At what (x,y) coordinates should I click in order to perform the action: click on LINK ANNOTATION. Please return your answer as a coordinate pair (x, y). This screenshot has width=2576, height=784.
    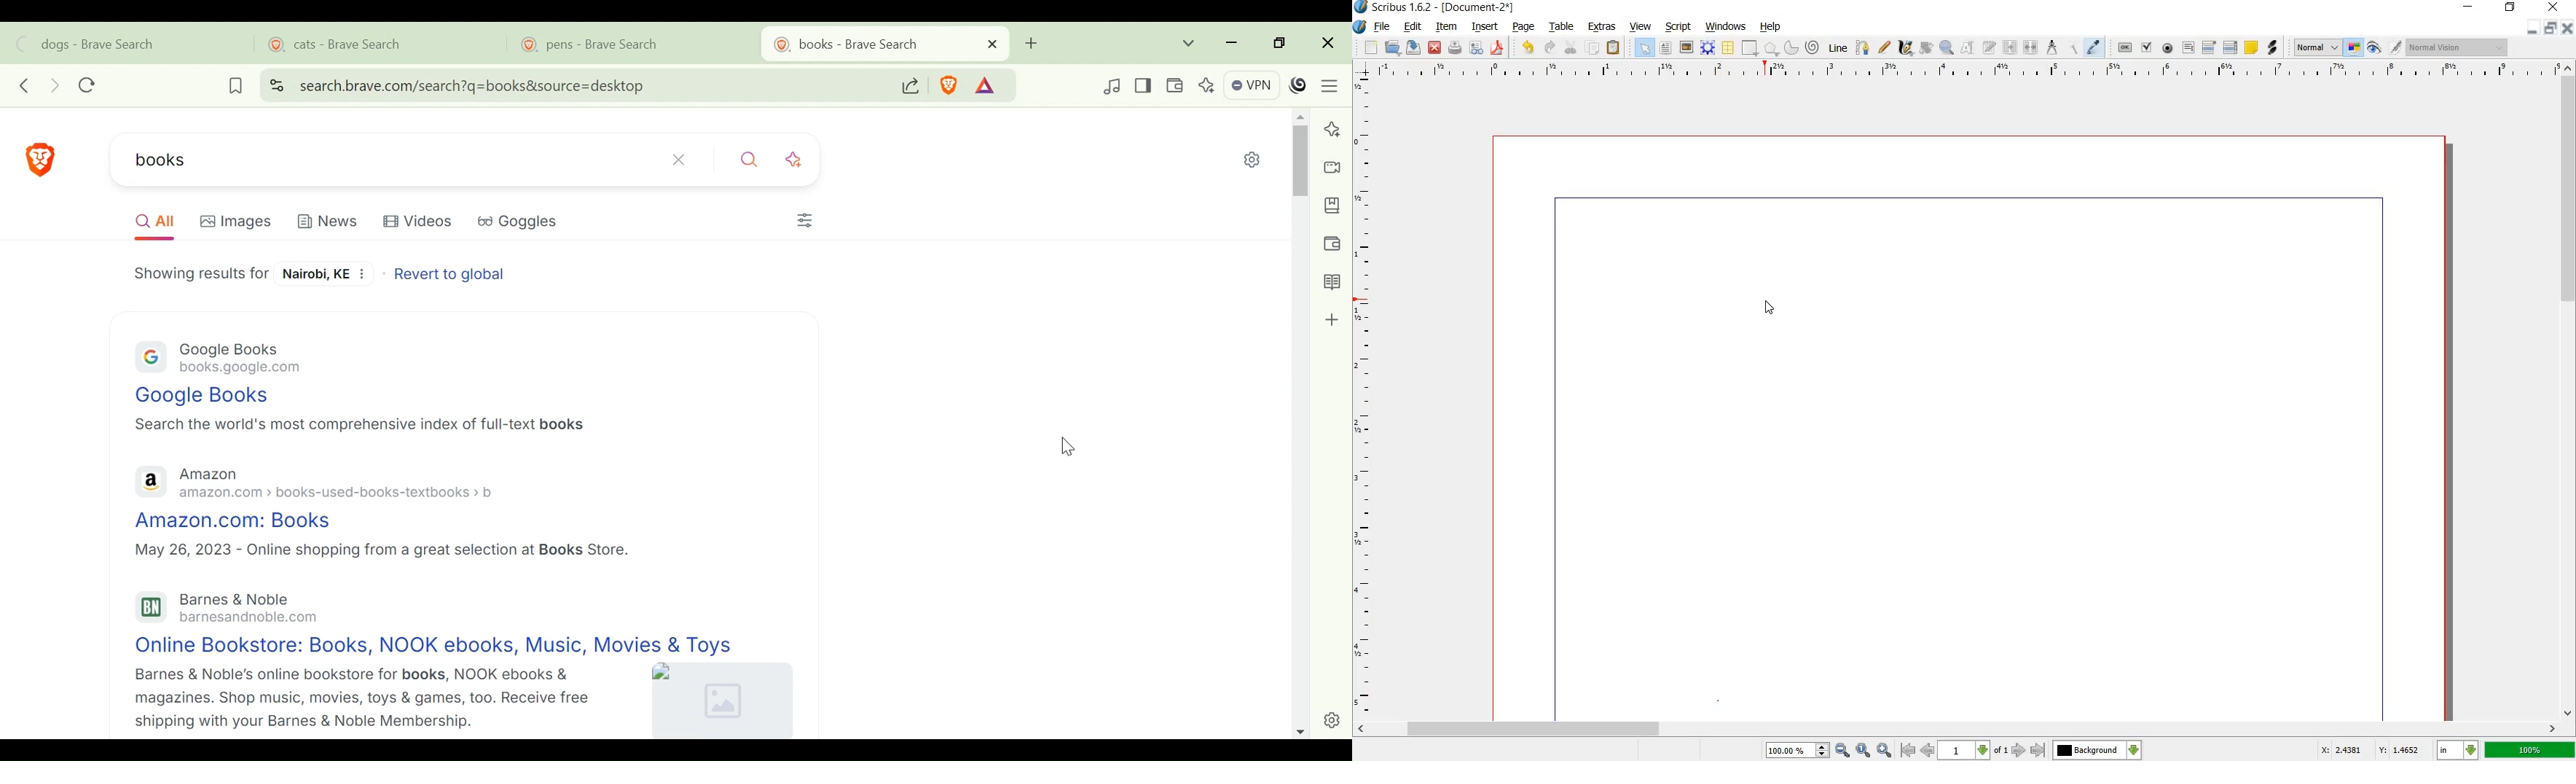
    Looking at the image, I should click on (2273, 48).